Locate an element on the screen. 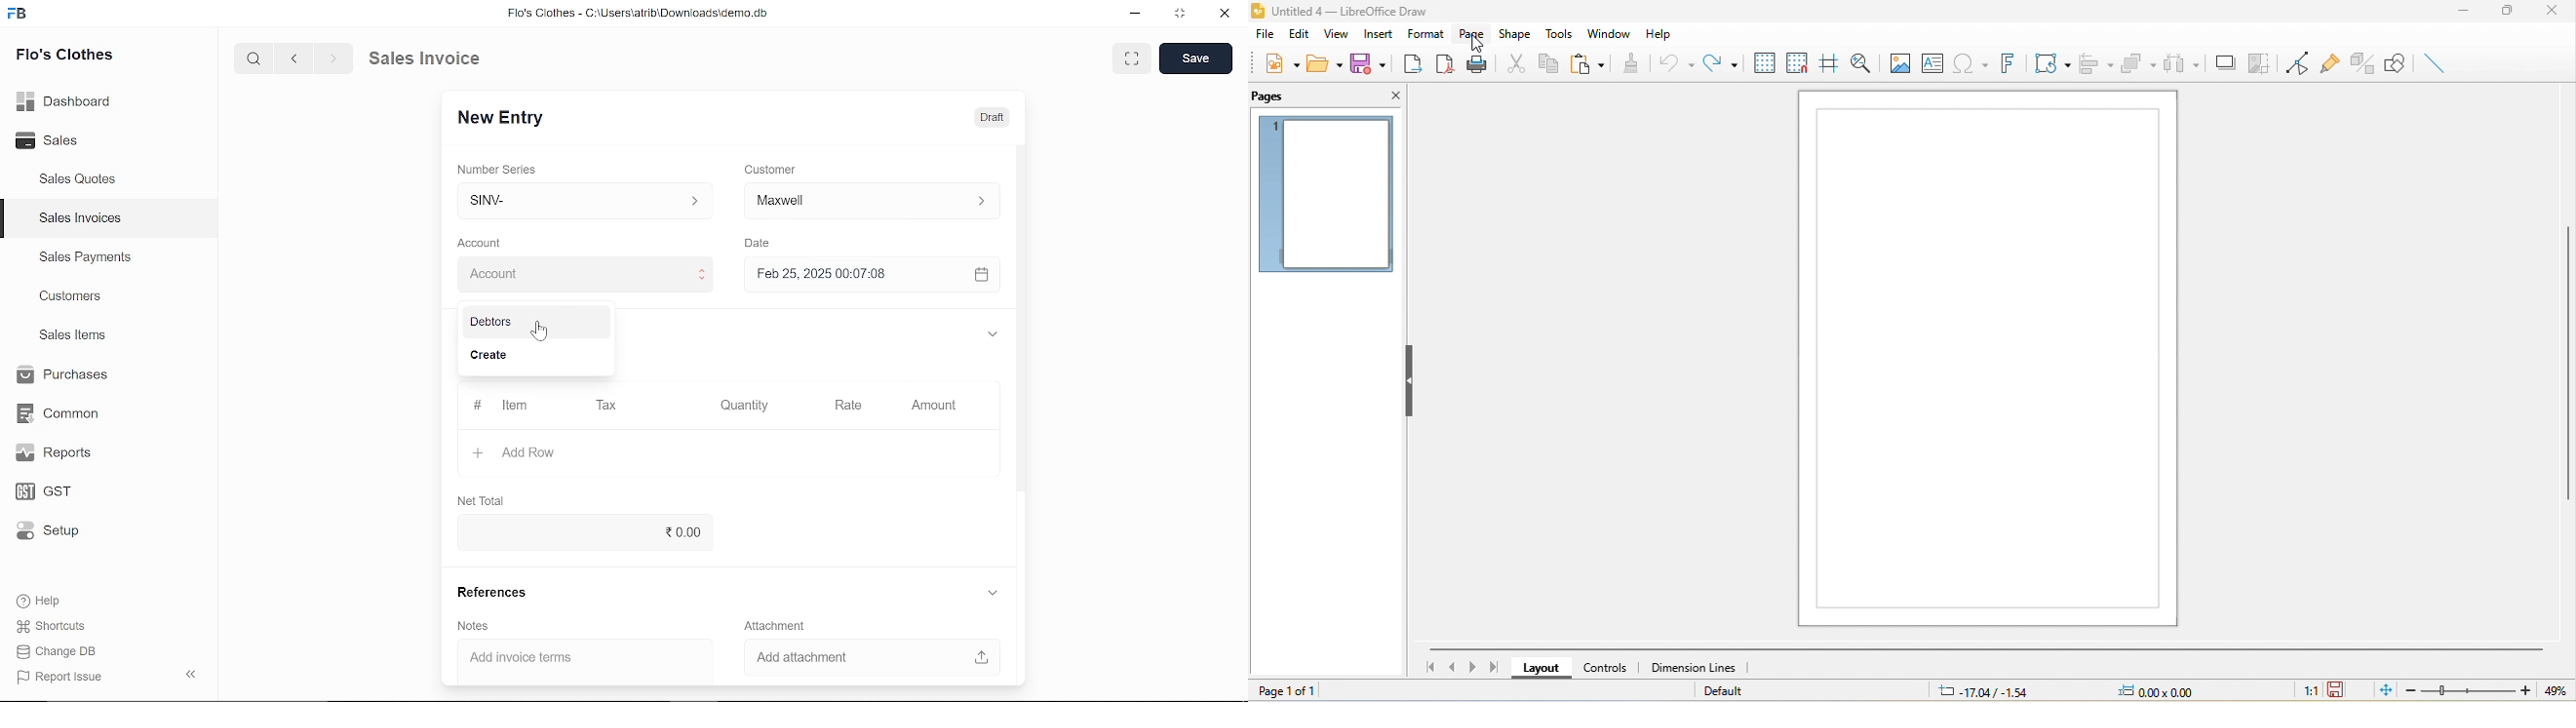 The width and height of the screenshot is (2576, 728). text box is located at coordinates (1932, 65).